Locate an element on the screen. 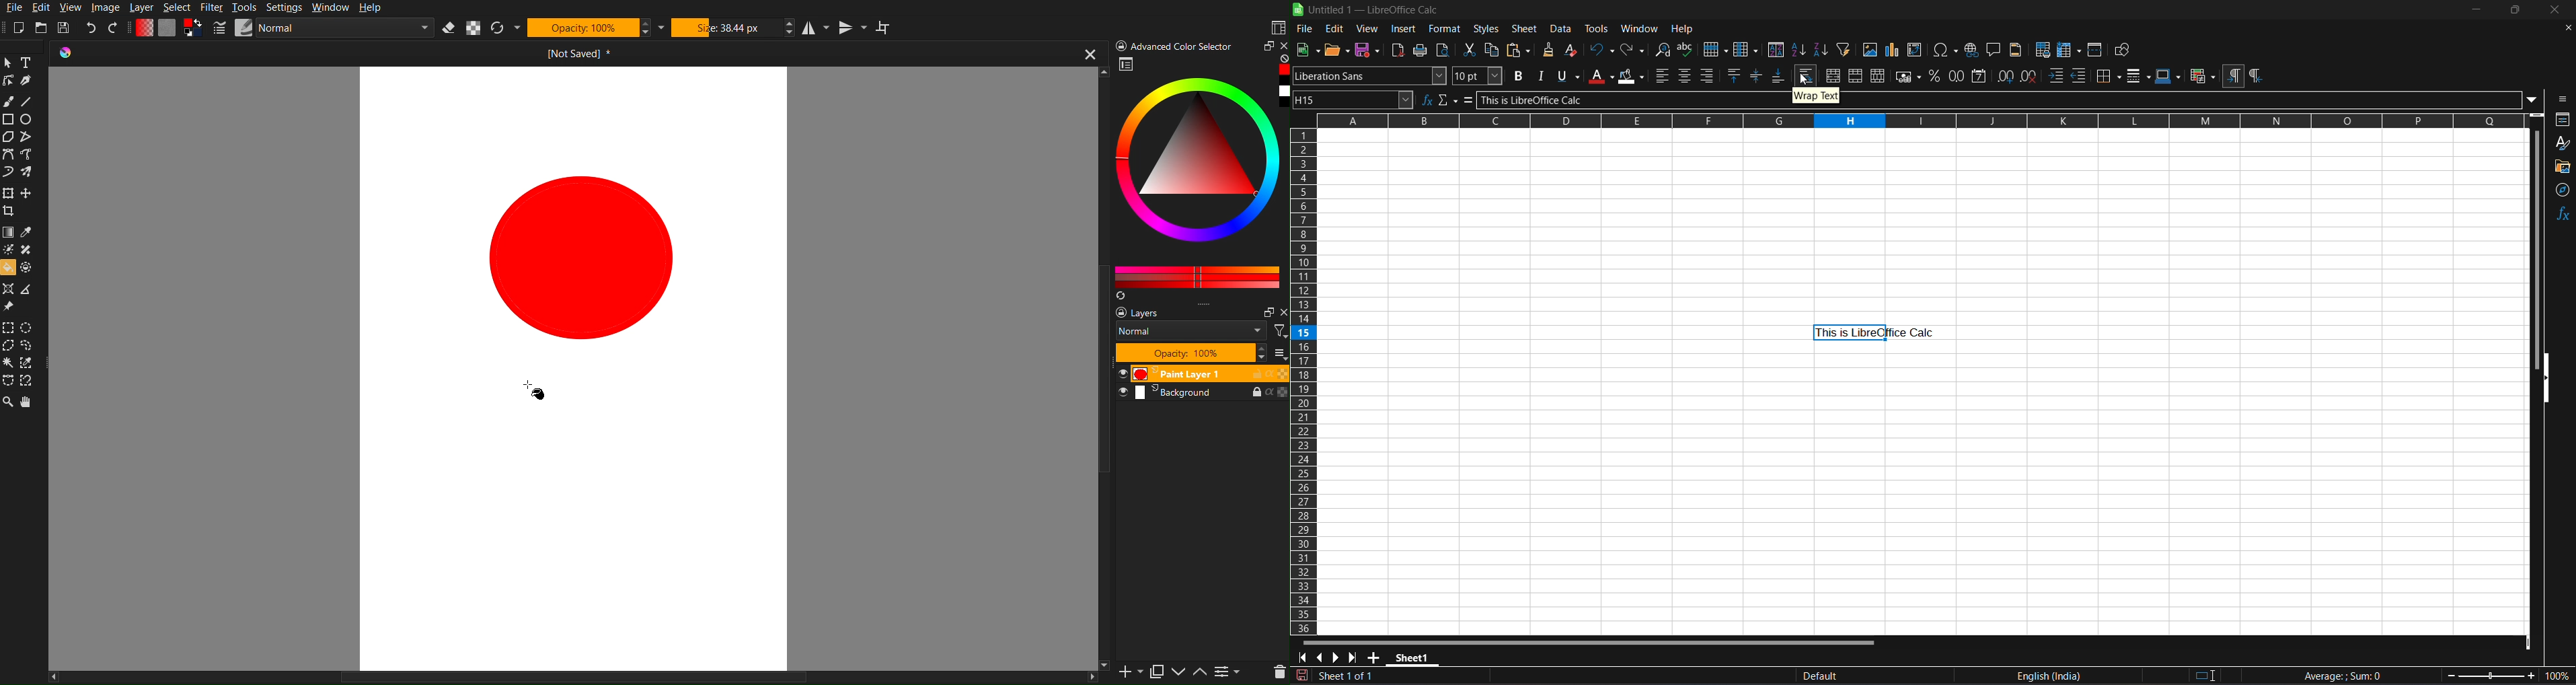  toggle print preview is located at coordinates (1442, 51).